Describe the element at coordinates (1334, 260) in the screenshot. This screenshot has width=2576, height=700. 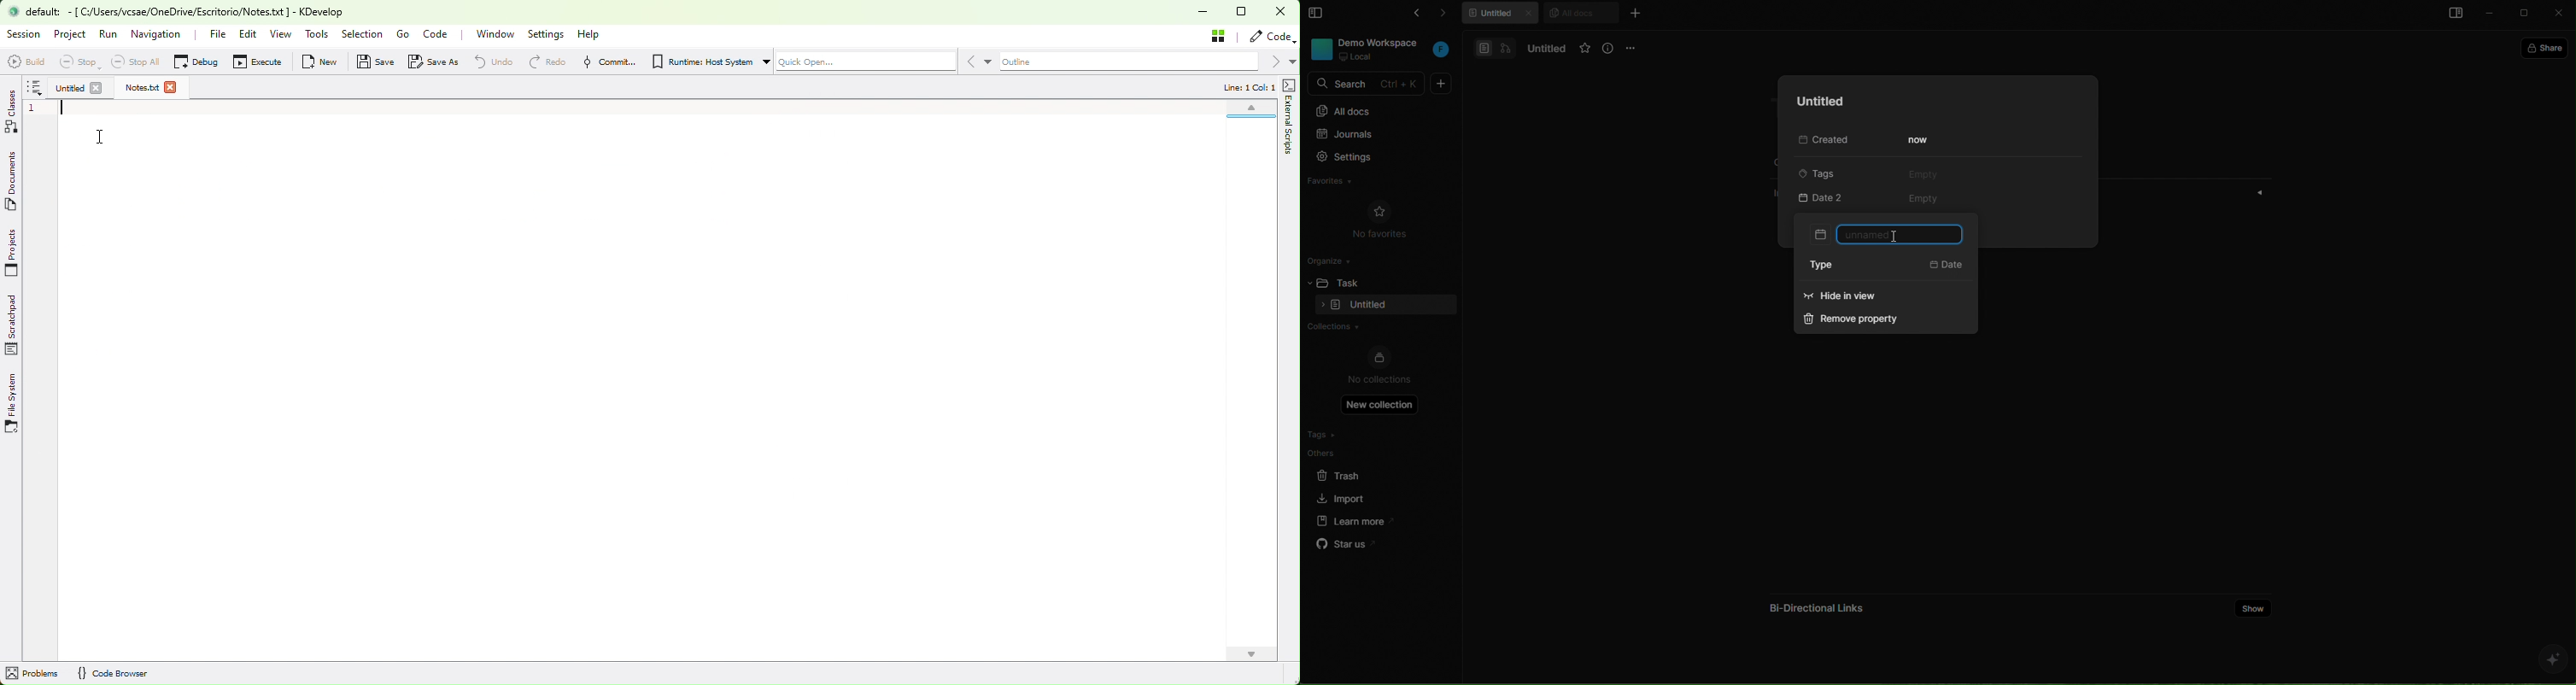
I see `organize` at that location.